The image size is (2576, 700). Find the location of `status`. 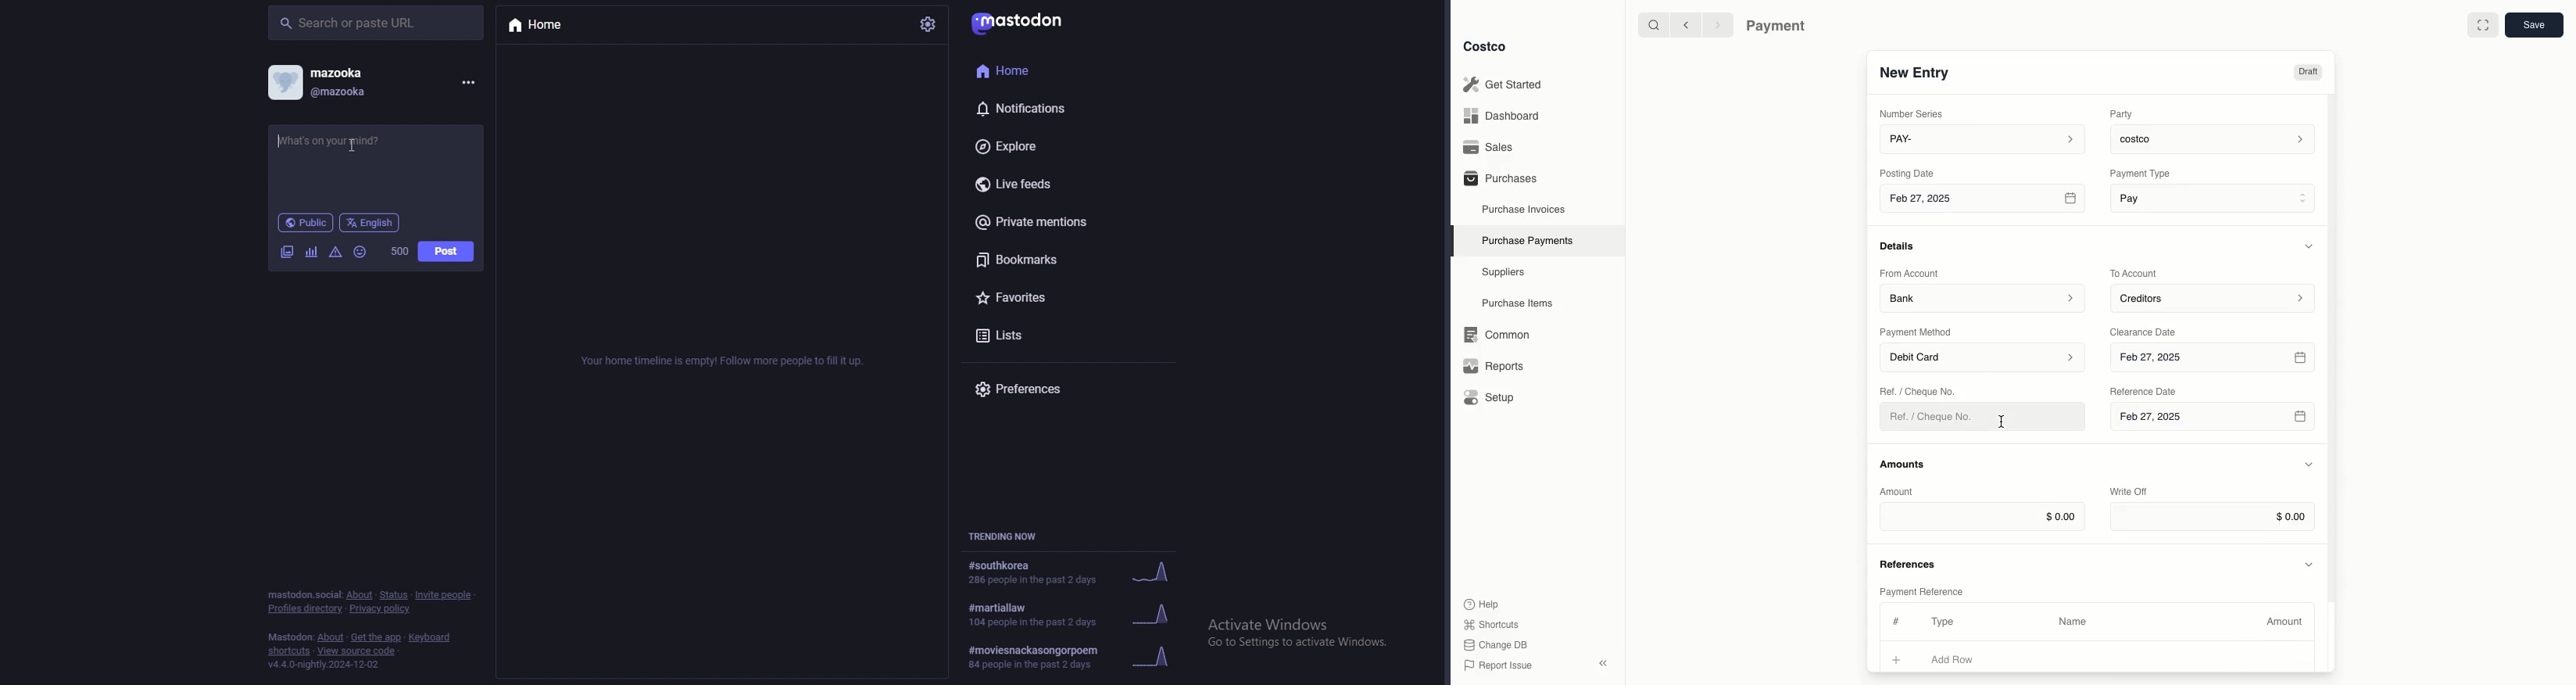

status is located at coordinates (394, 596).